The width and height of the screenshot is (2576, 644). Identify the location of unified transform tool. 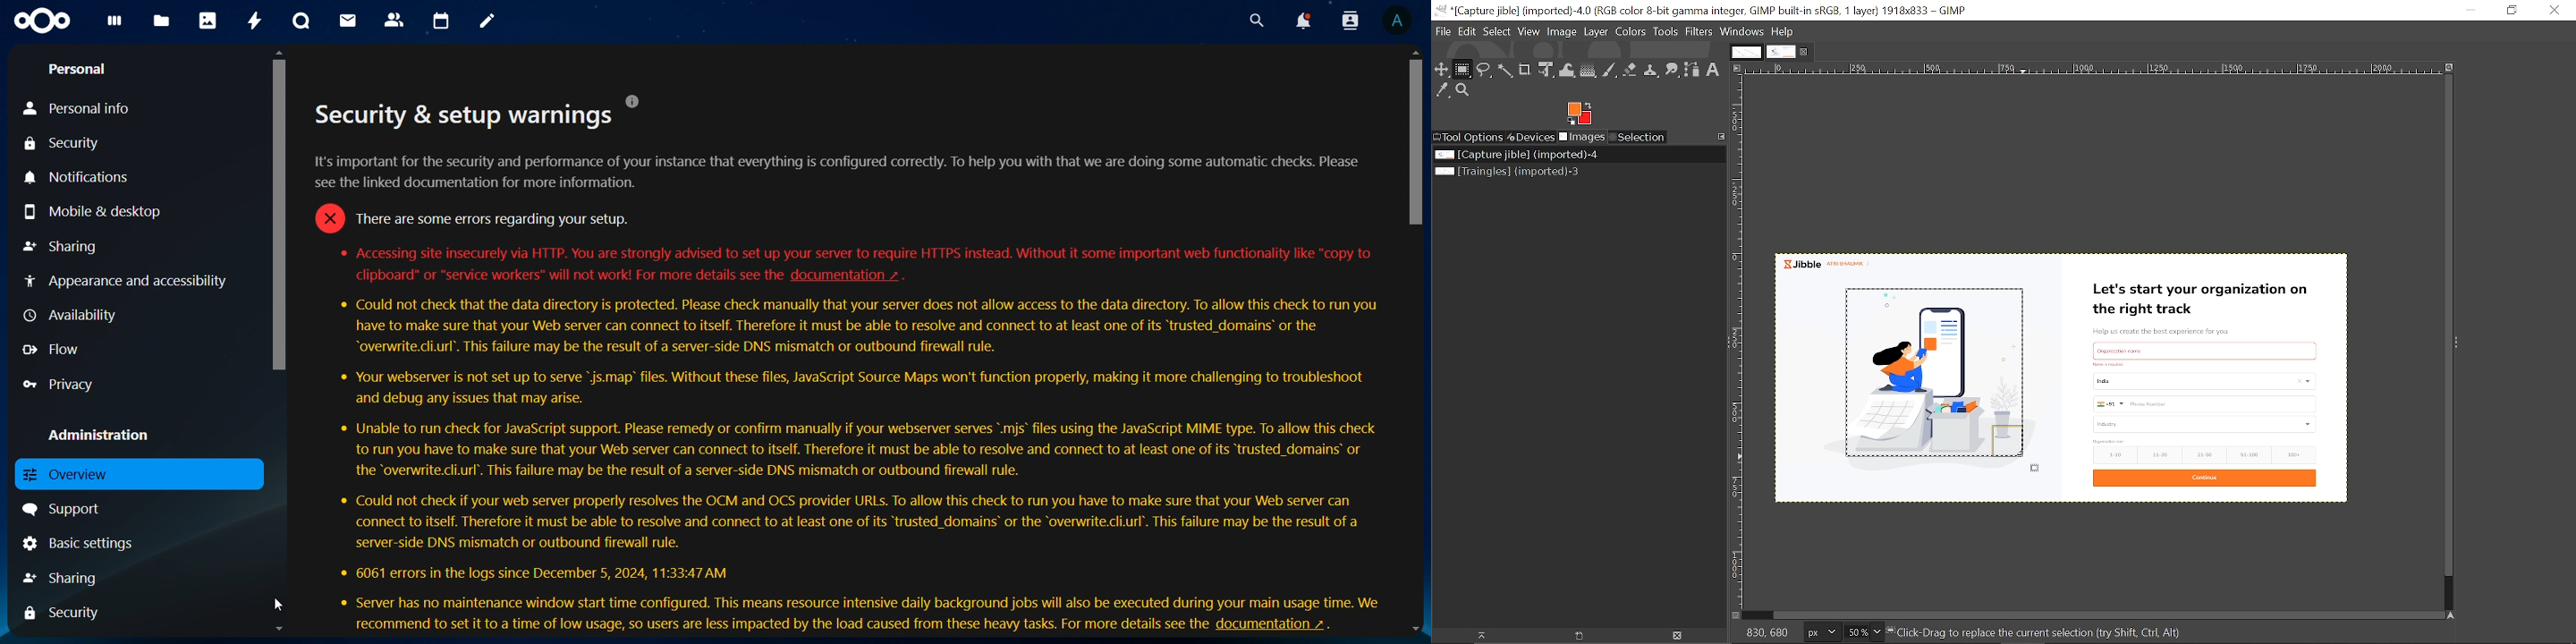
(1544, 70).